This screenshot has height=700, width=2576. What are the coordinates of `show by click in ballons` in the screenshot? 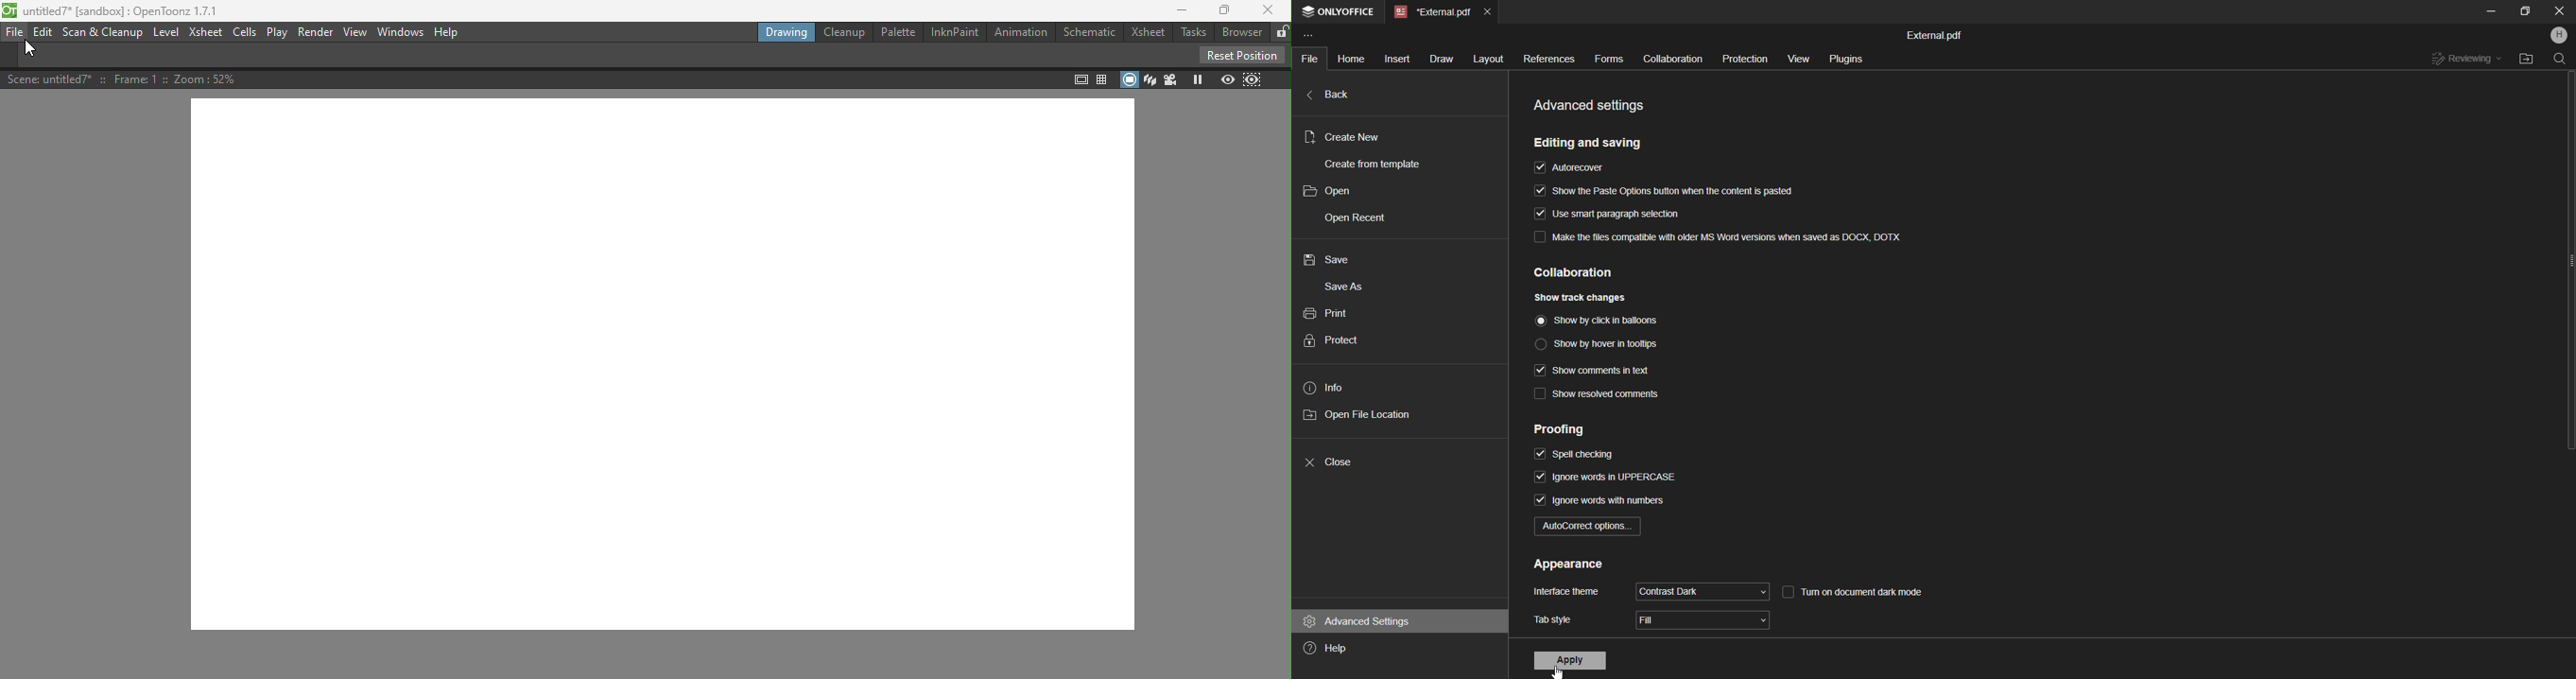 It's located at (1605, 319).